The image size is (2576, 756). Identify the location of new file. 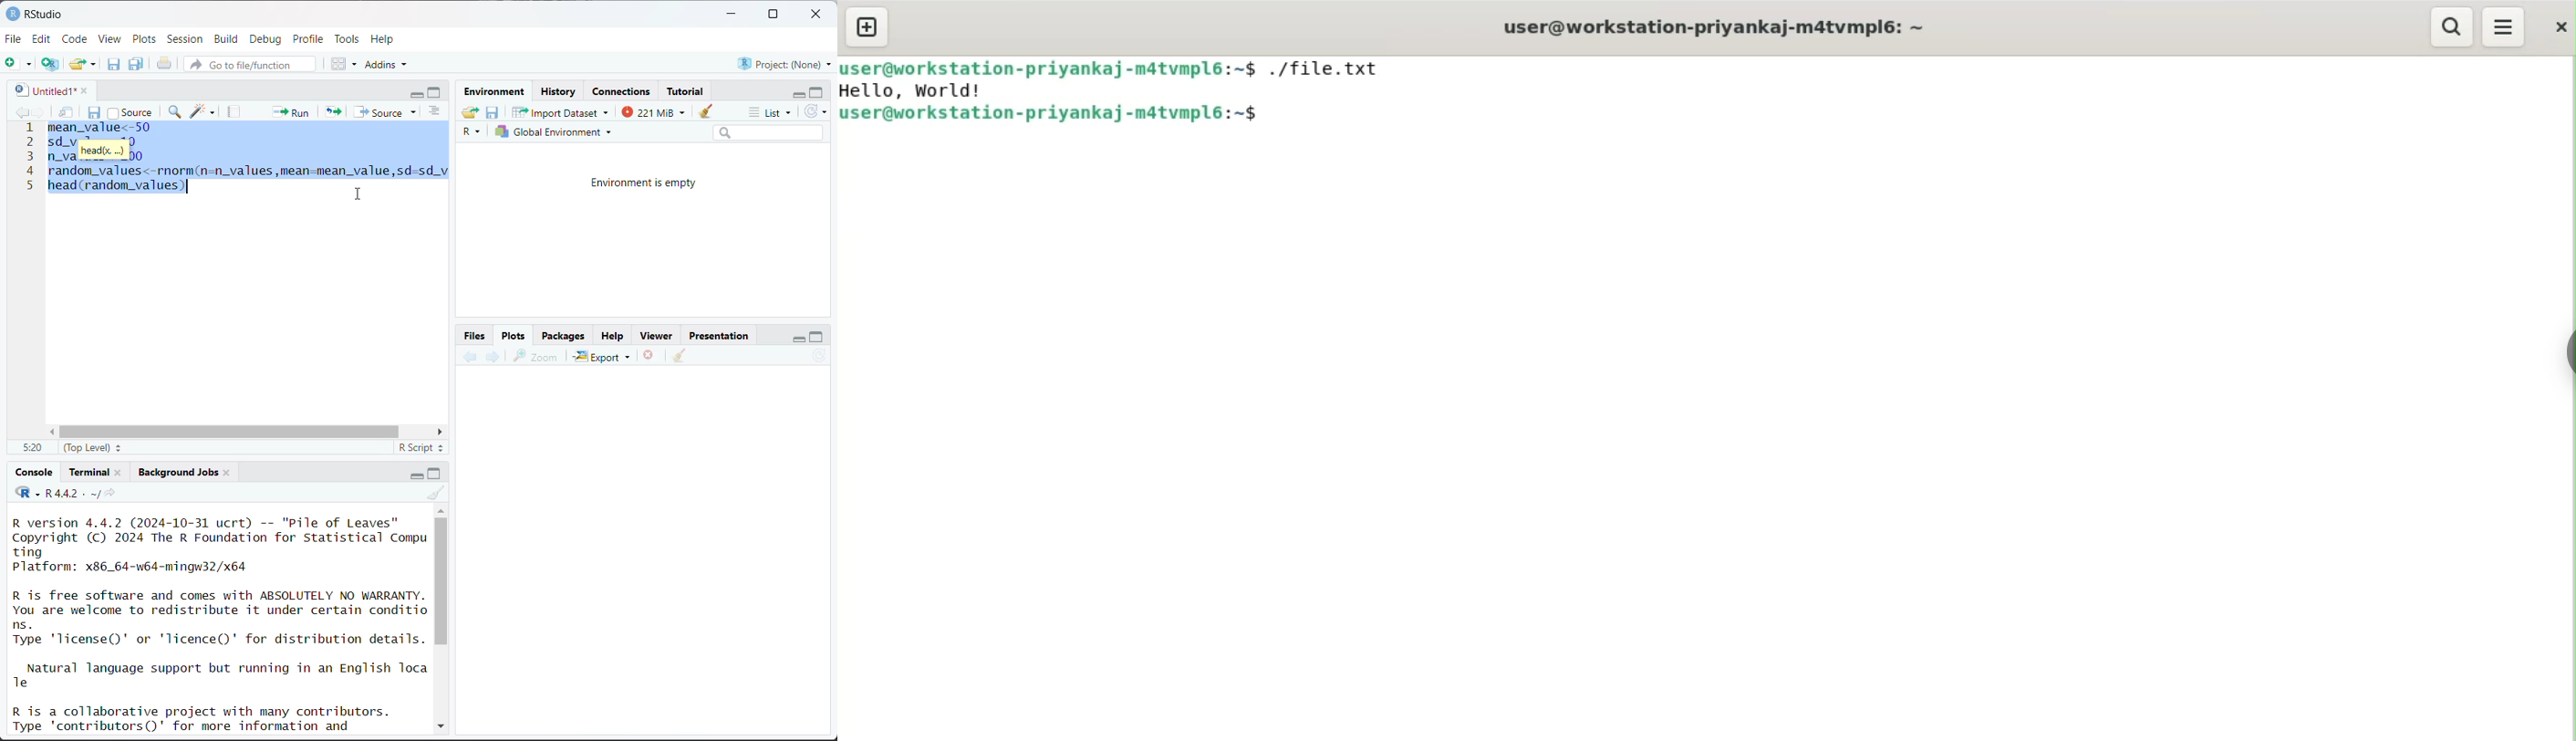
(18, 64).